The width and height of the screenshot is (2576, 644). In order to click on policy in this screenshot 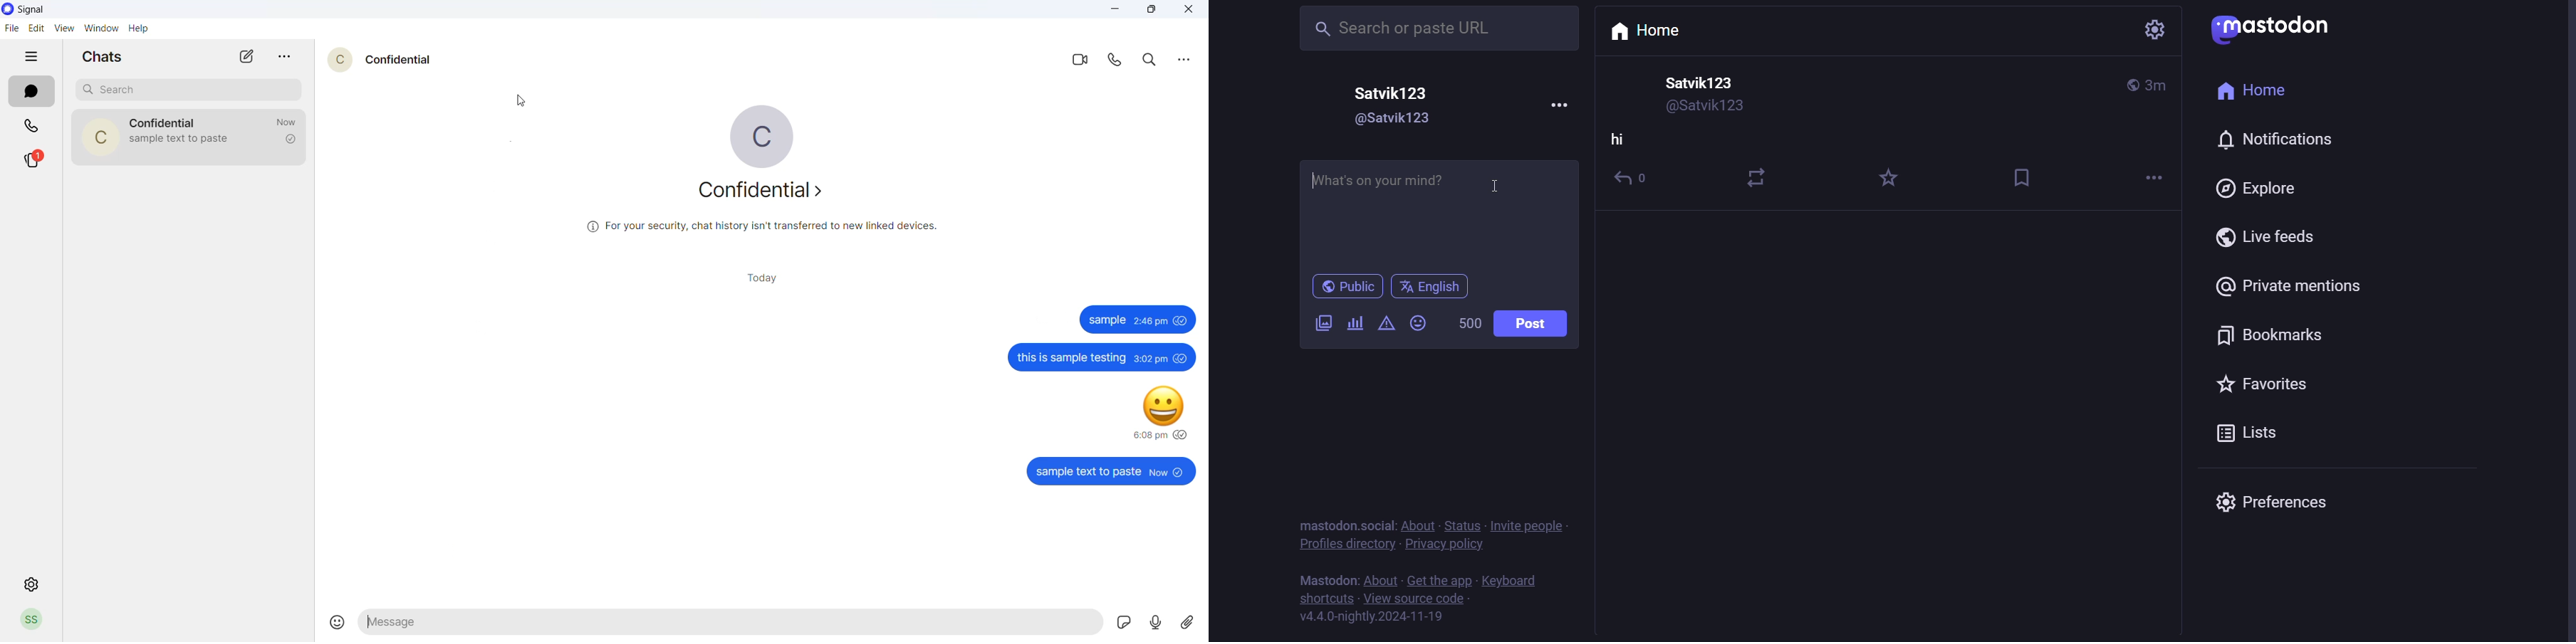, I will do `click(1446, 547)`.